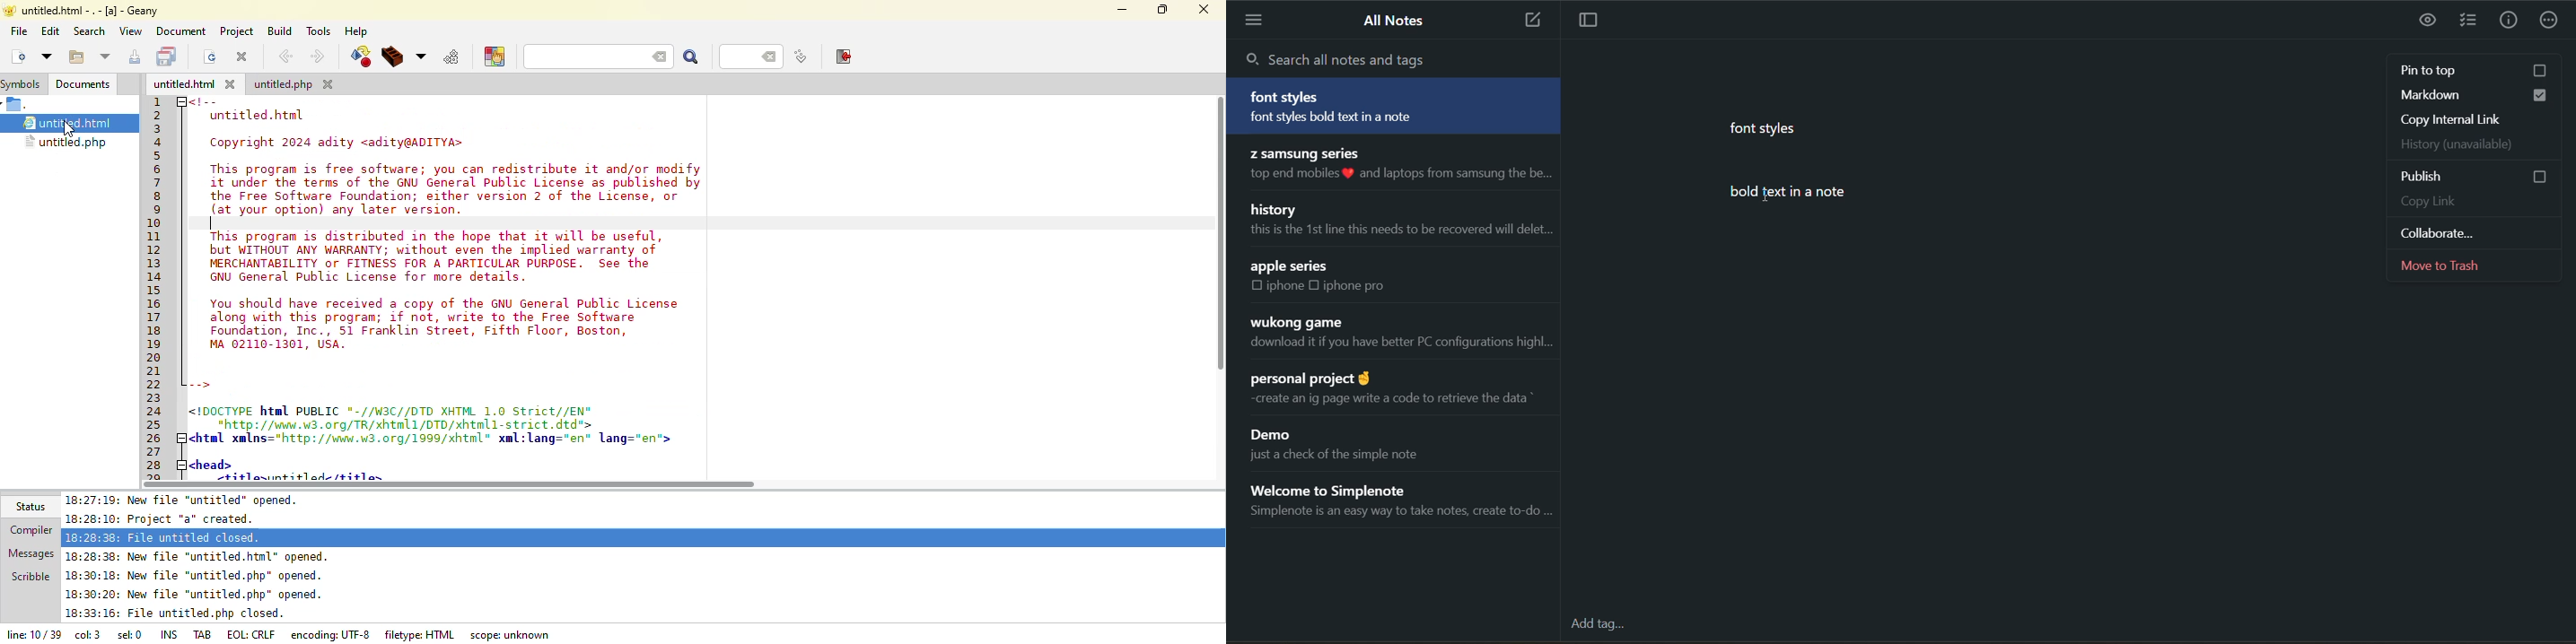 The height and width of the screenshot is (644, 2576). What do you see at coordinates (1400, 345) in the screenshot?
I see `download it if you have better PC configurations highl...` at bounding box center [1400, 345].